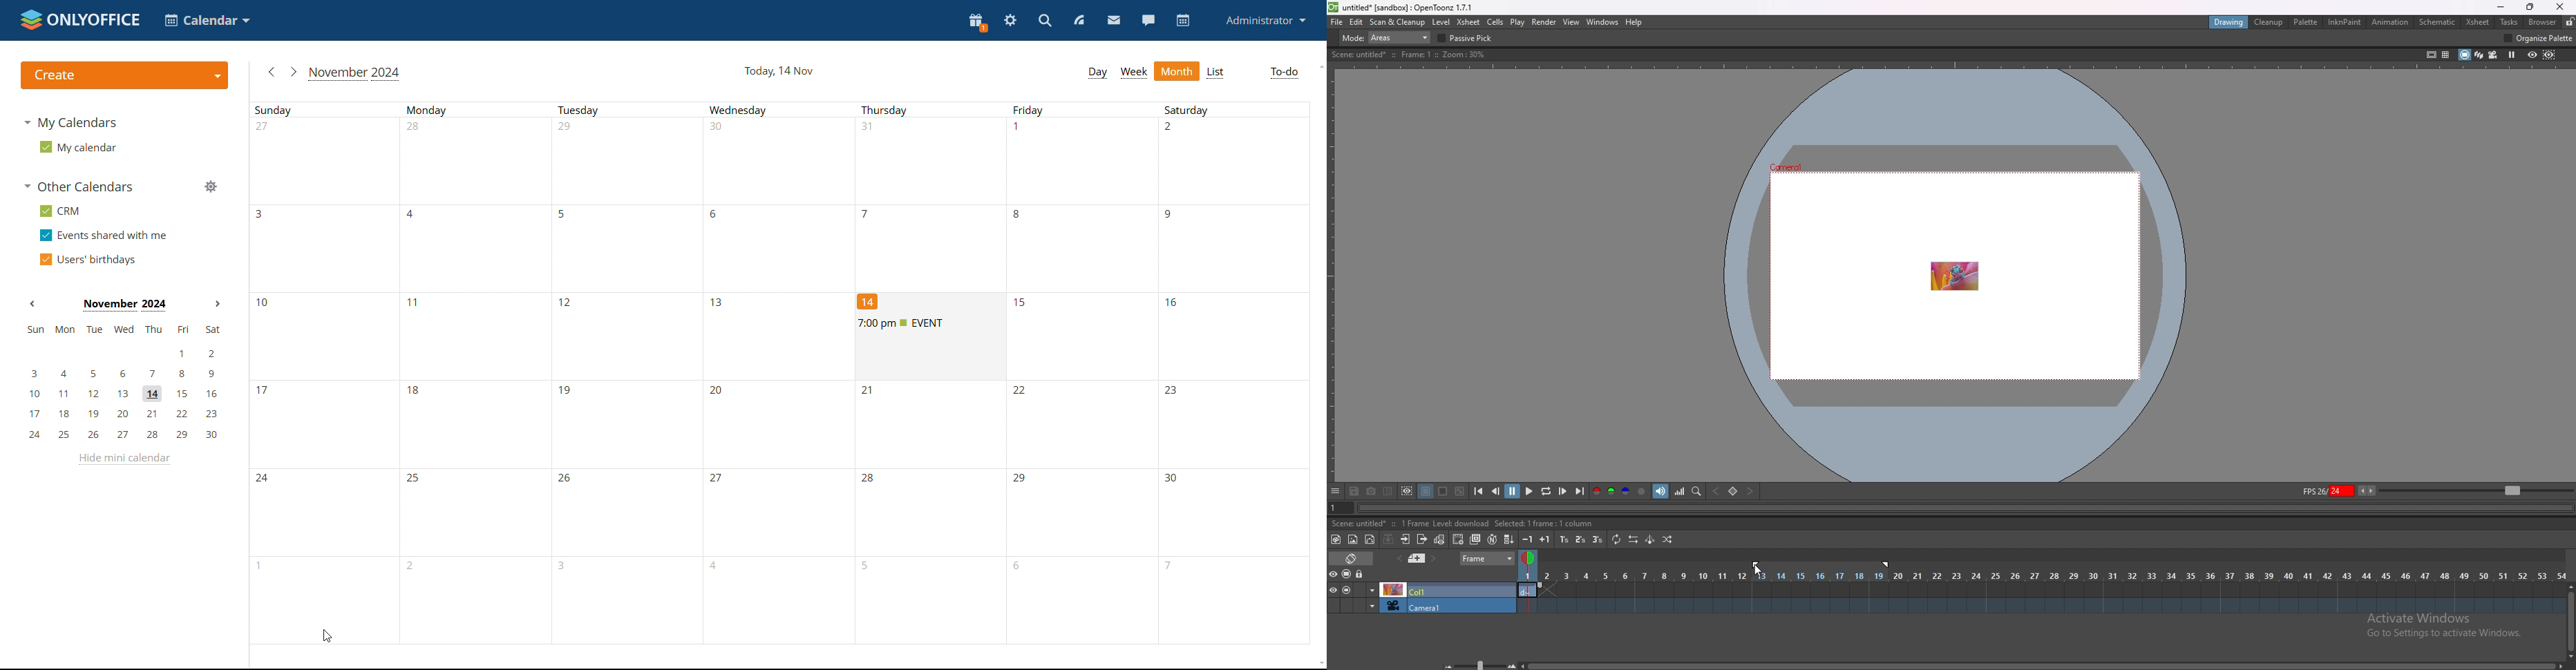 This screenshot has height=672, width=2576. Describe the element at coordinates (1626, 491) in the screenshot. I see `blue channel` at that location.